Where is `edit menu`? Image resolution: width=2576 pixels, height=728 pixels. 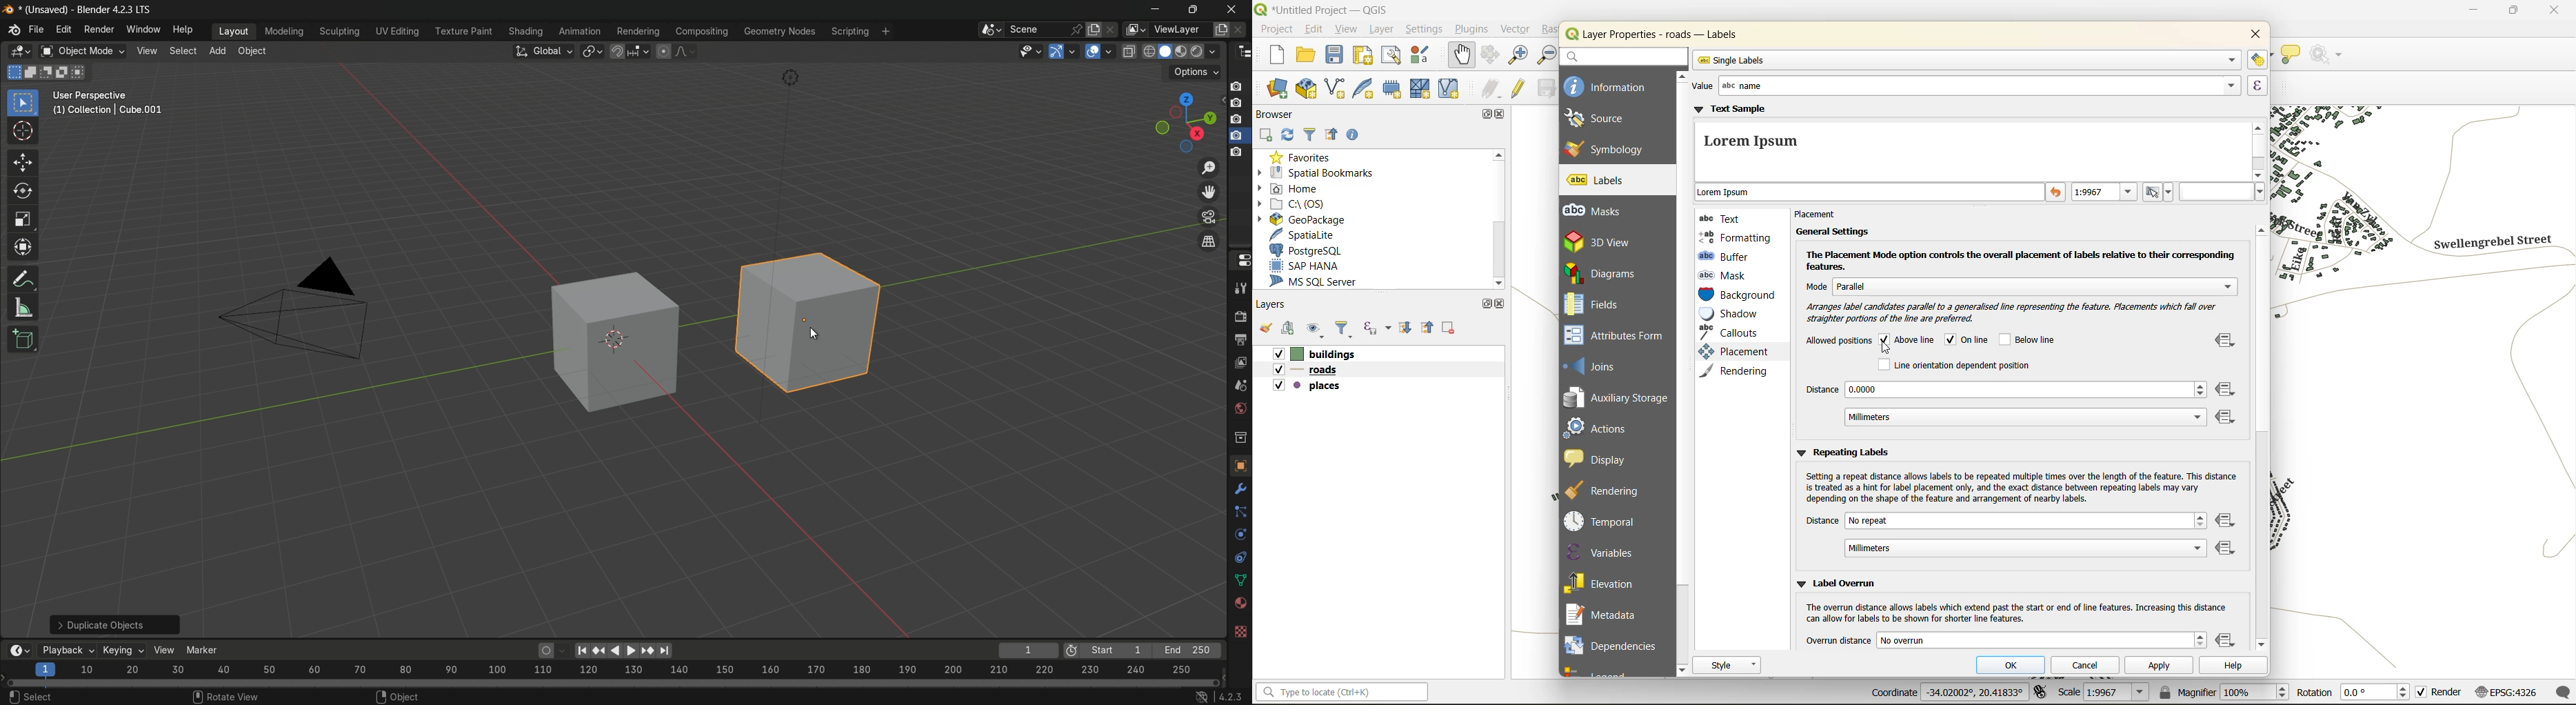 edit menu is located at coordinates (64, 30).